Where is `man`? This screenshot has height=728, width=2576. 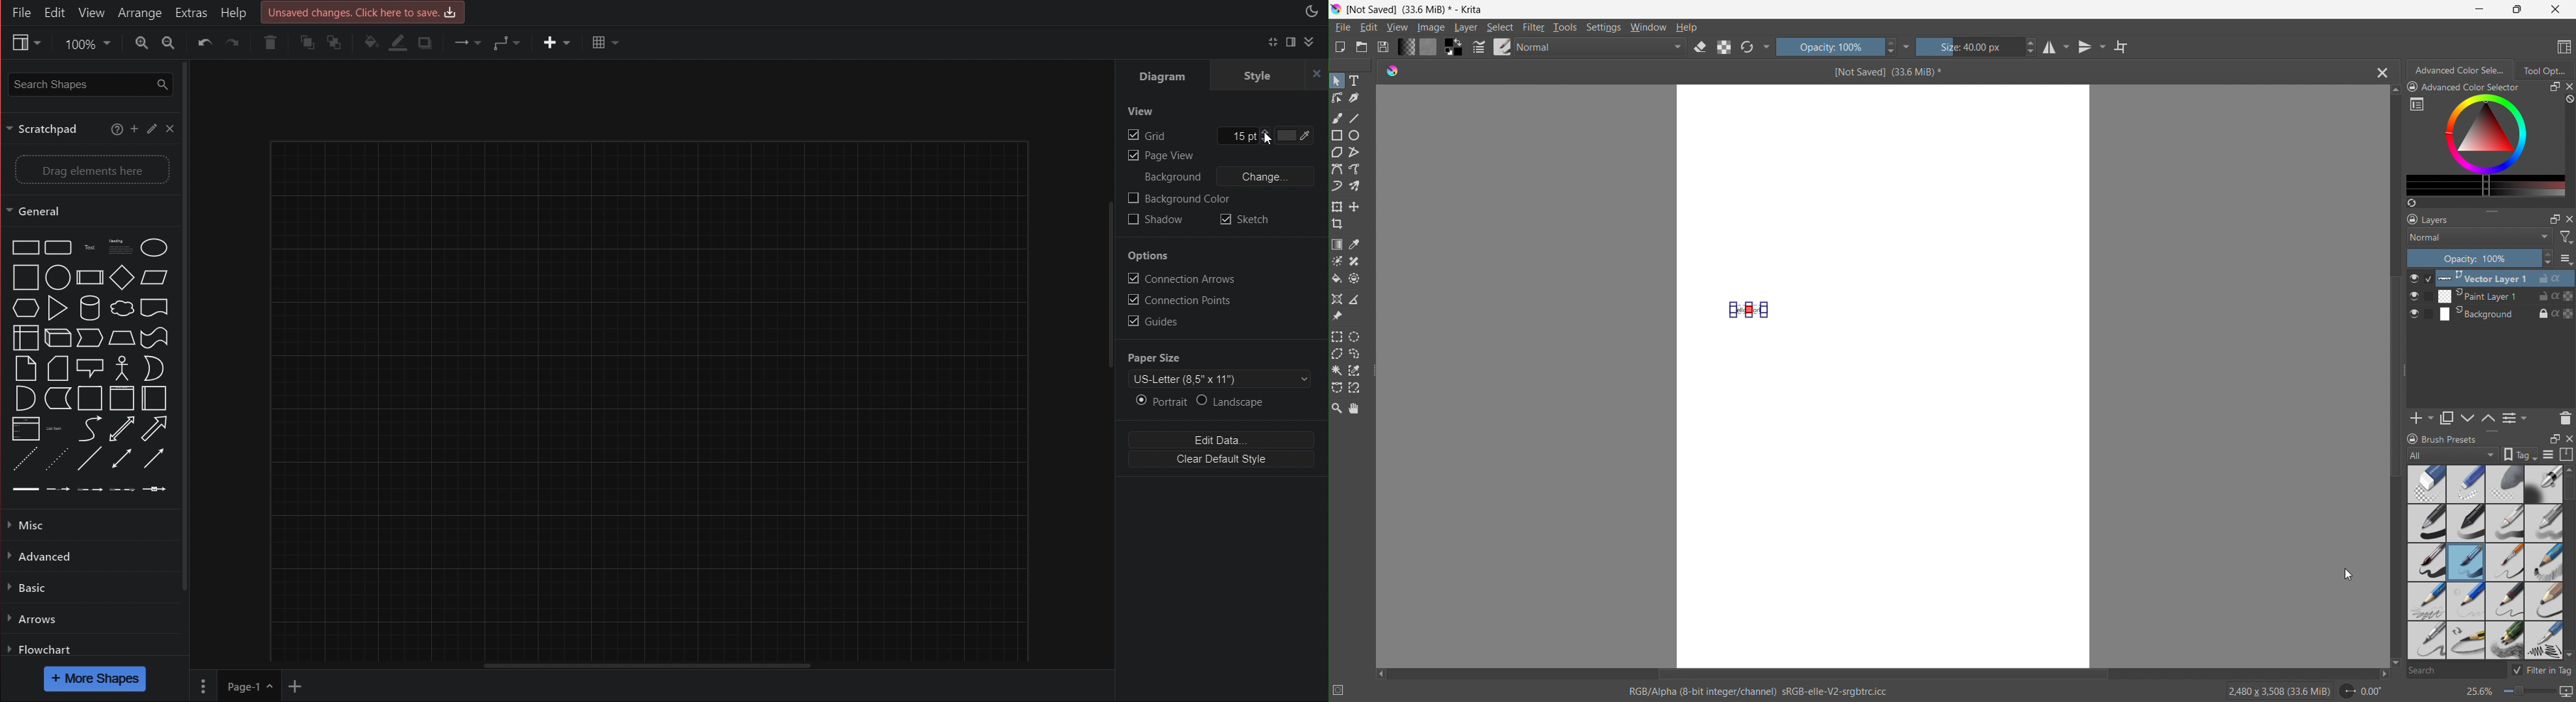 man is located at coordinates (121, 364).